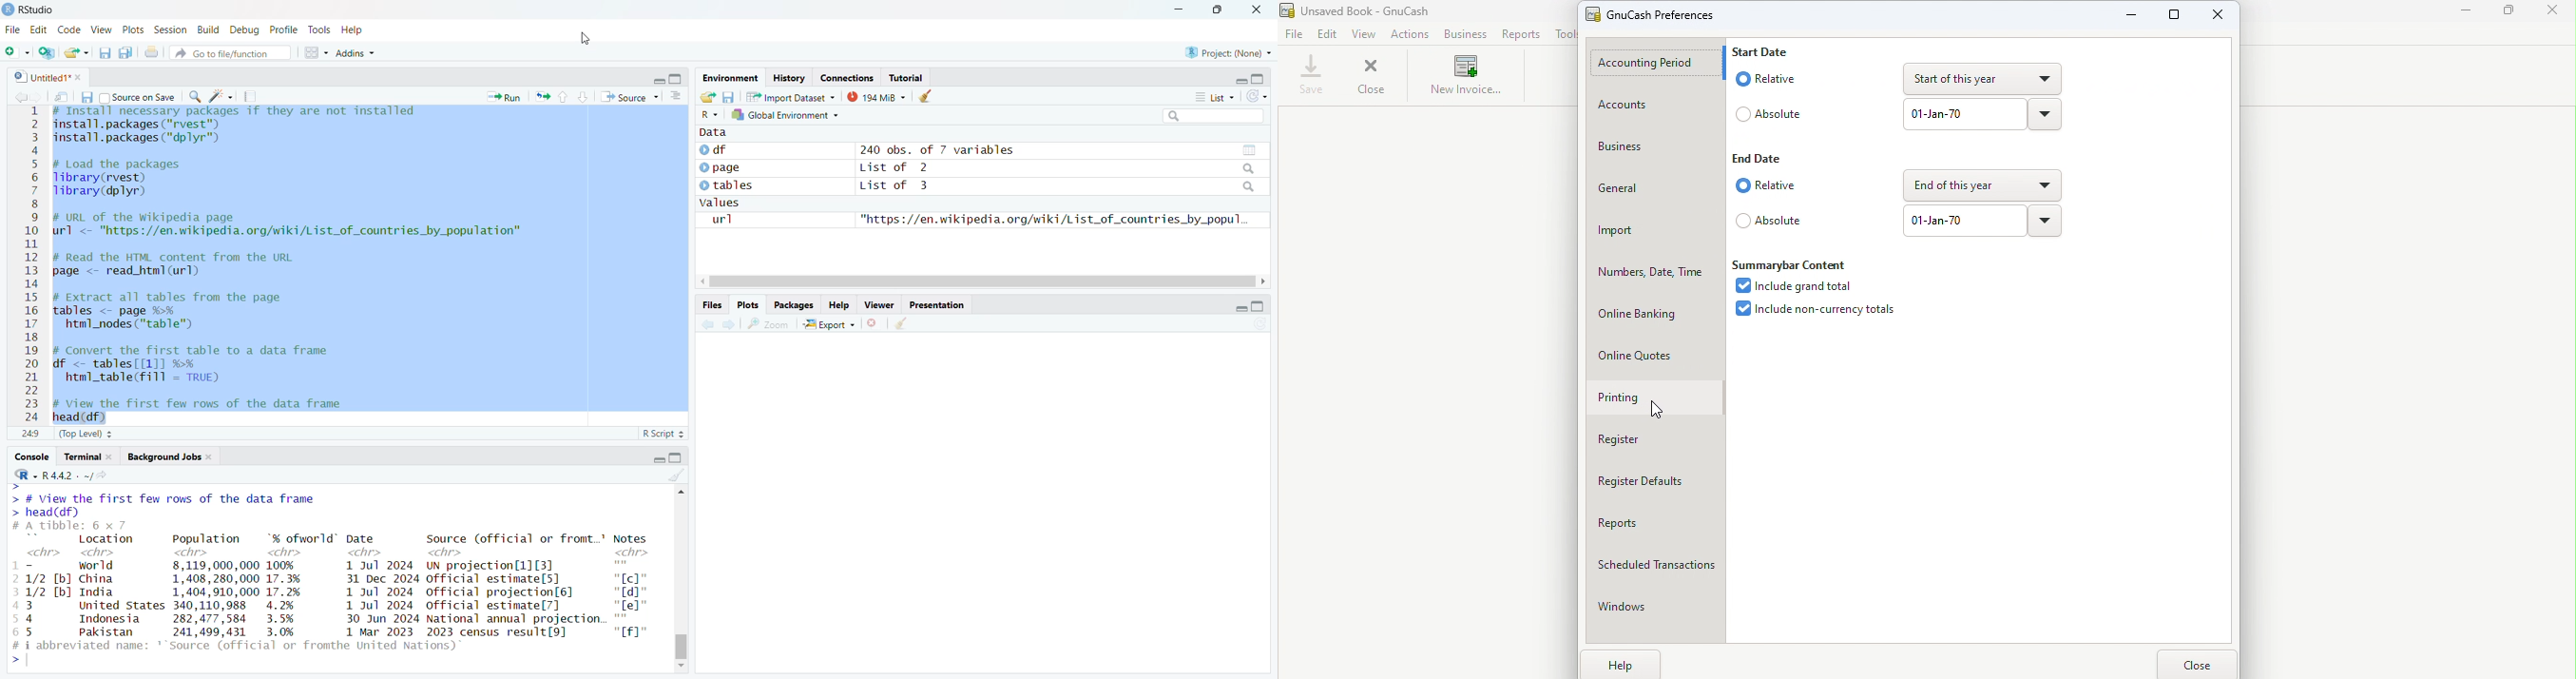 This screenshot has width=2576, height=700. Describe the element at coordinates (681, 644) in the screenshot. I see `scroll bar` at that location.